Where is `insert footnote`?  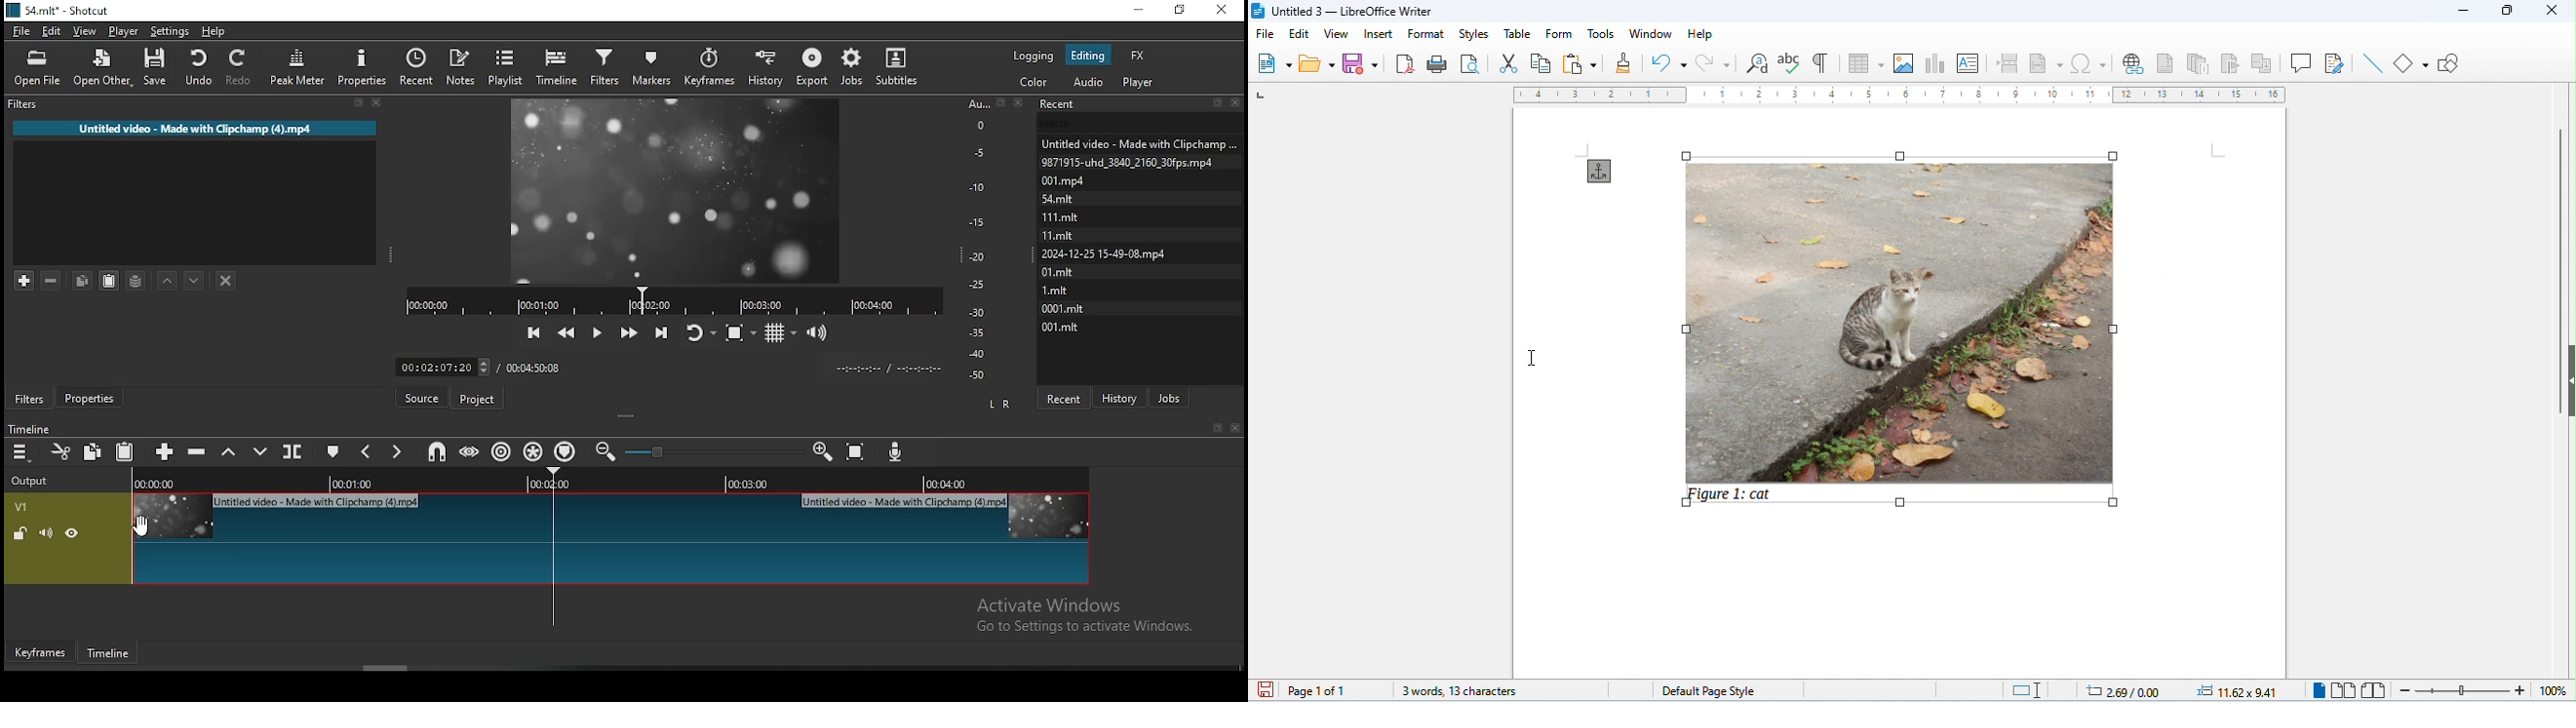 insert footnote is located at coordinates (2167, 63).